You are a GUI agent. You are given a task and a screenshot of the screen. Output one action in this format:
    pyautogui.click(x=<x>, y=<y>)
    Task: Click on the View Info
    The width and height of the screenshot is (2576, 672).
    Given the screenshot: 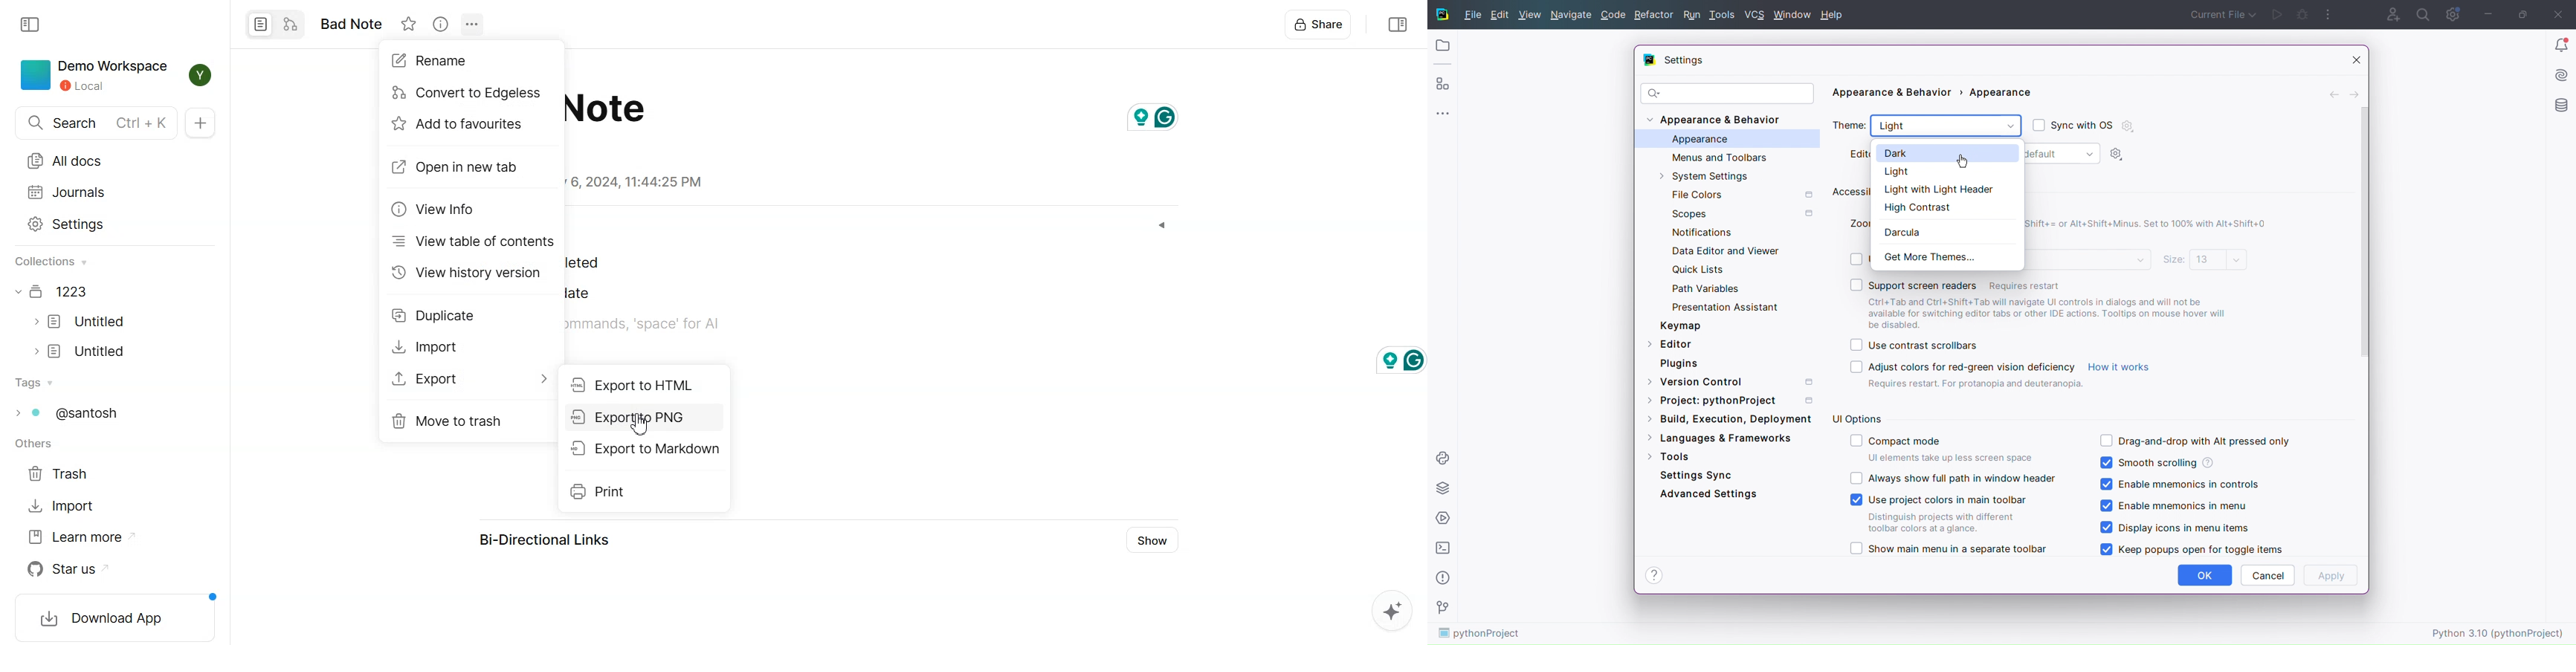 What is the action you would take?
    pyautogui.click(x=440, y=24)
    